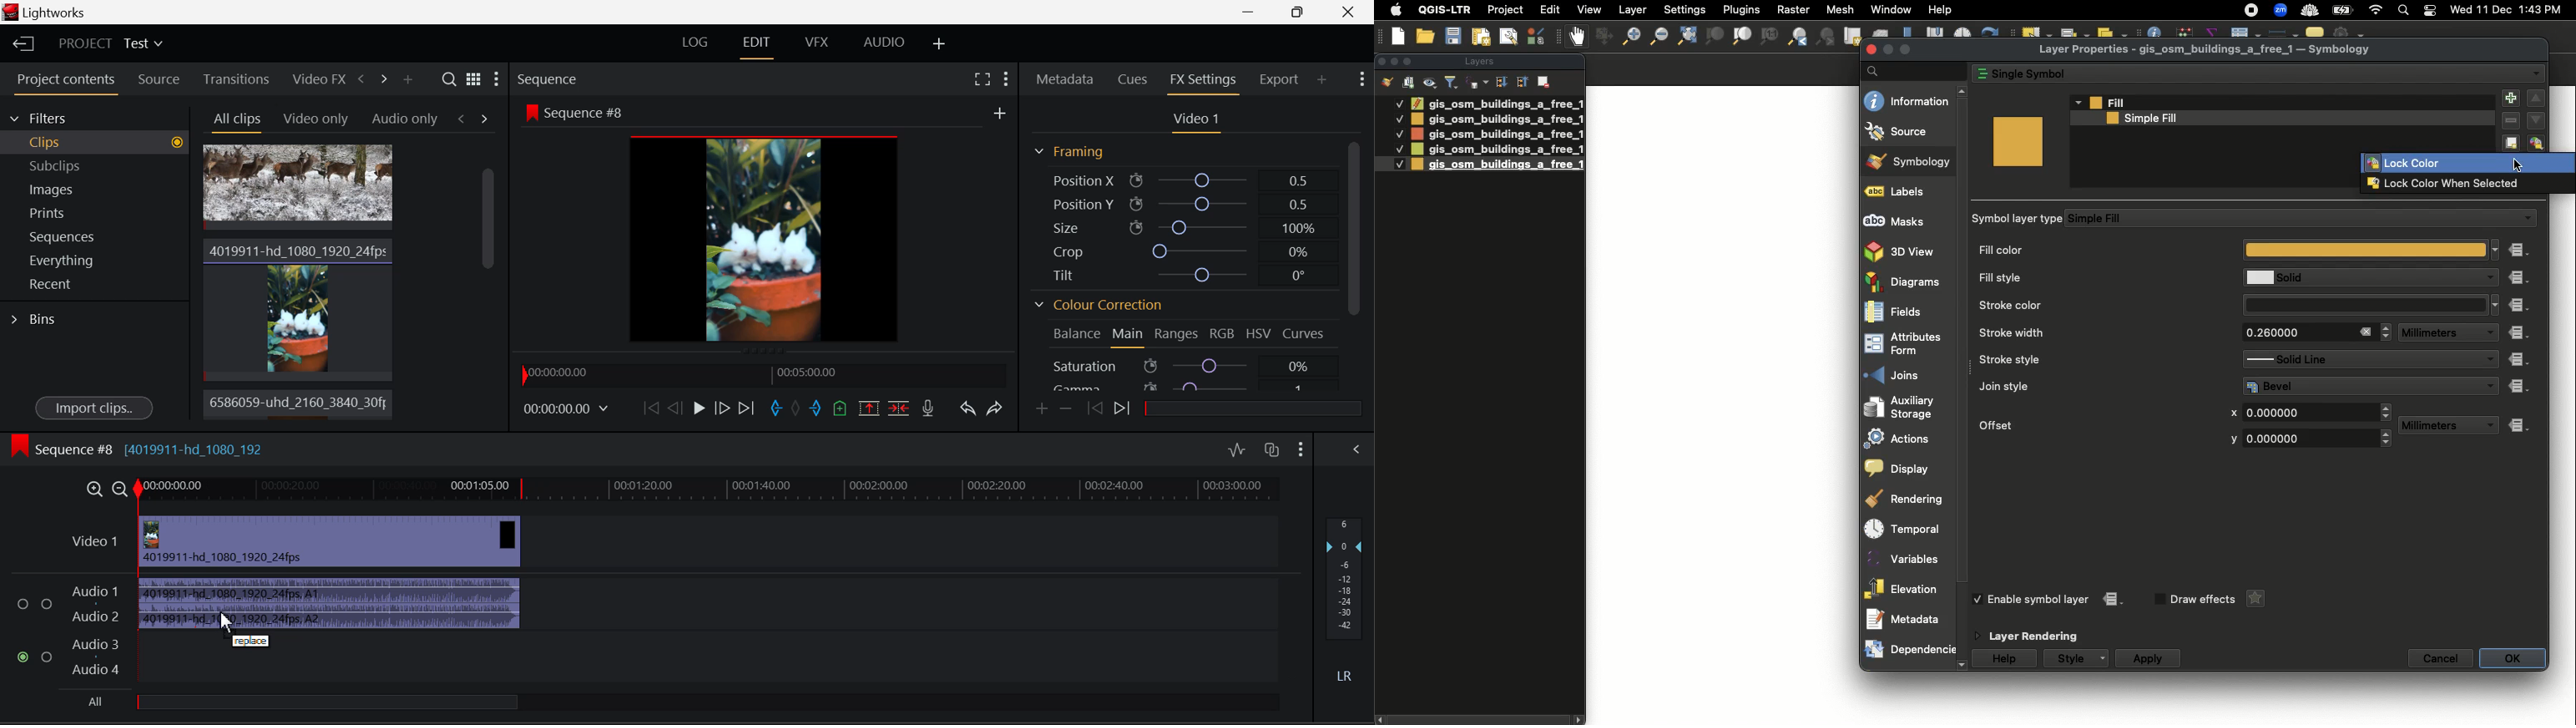  Describe the element at coordinates (1042, 409) in the screenshot. I see `Add keyframe` at that location.